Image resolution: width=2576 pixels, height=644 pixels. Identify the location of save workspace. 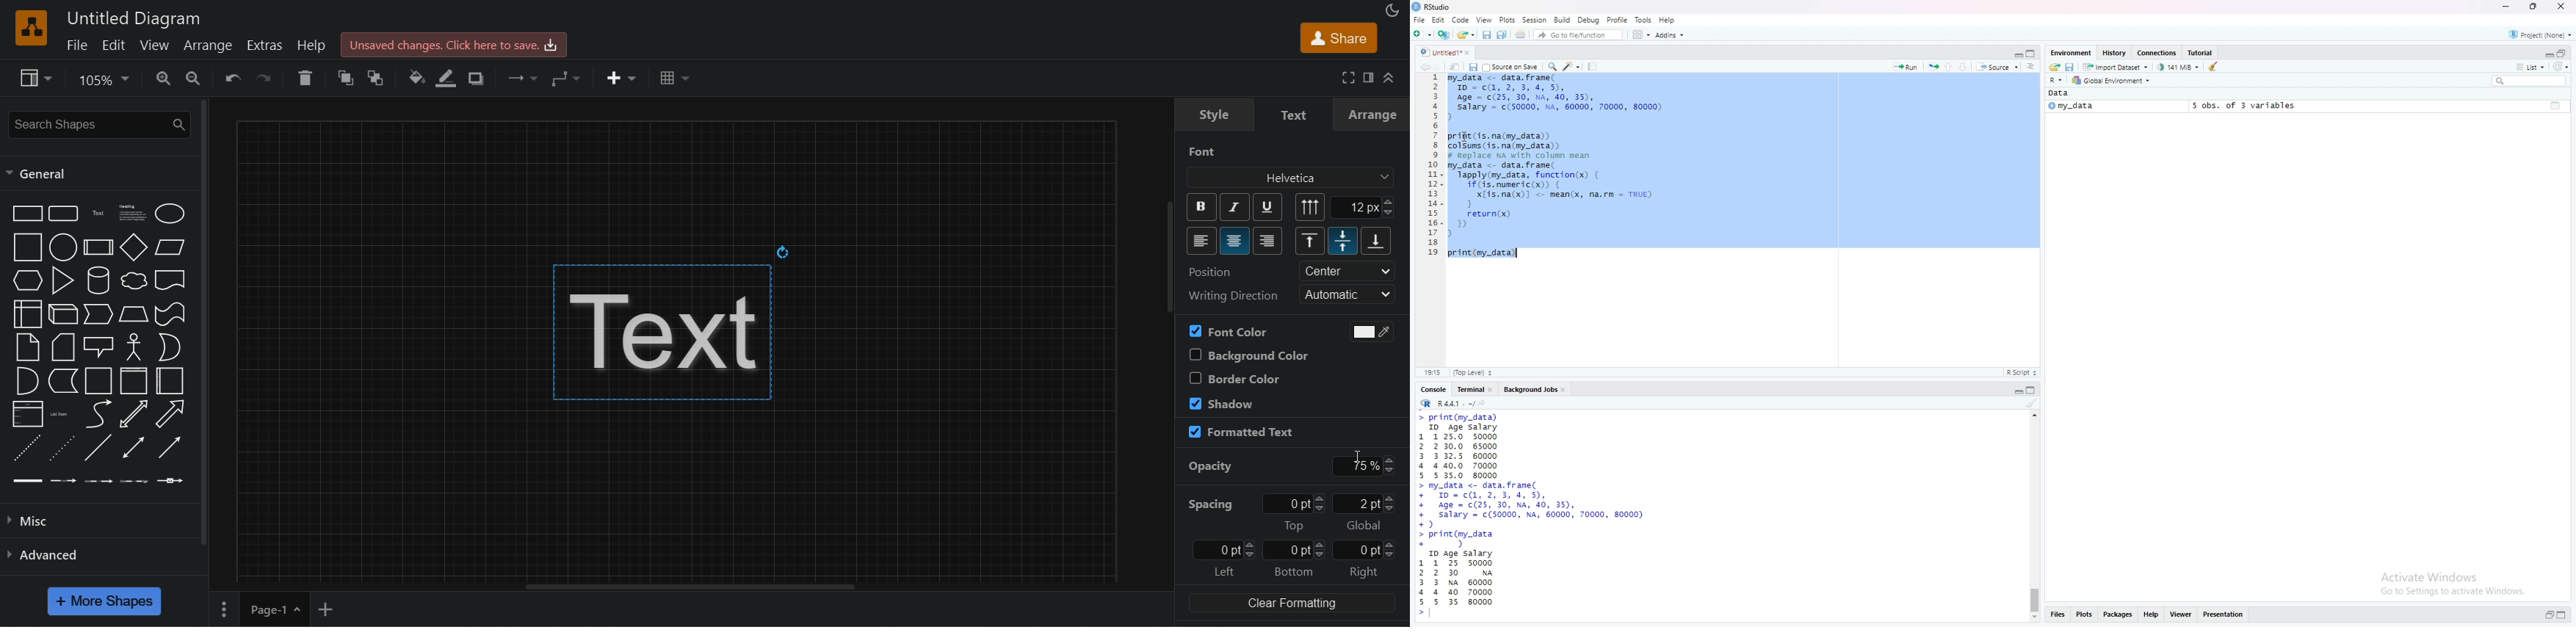
(2071, 68).